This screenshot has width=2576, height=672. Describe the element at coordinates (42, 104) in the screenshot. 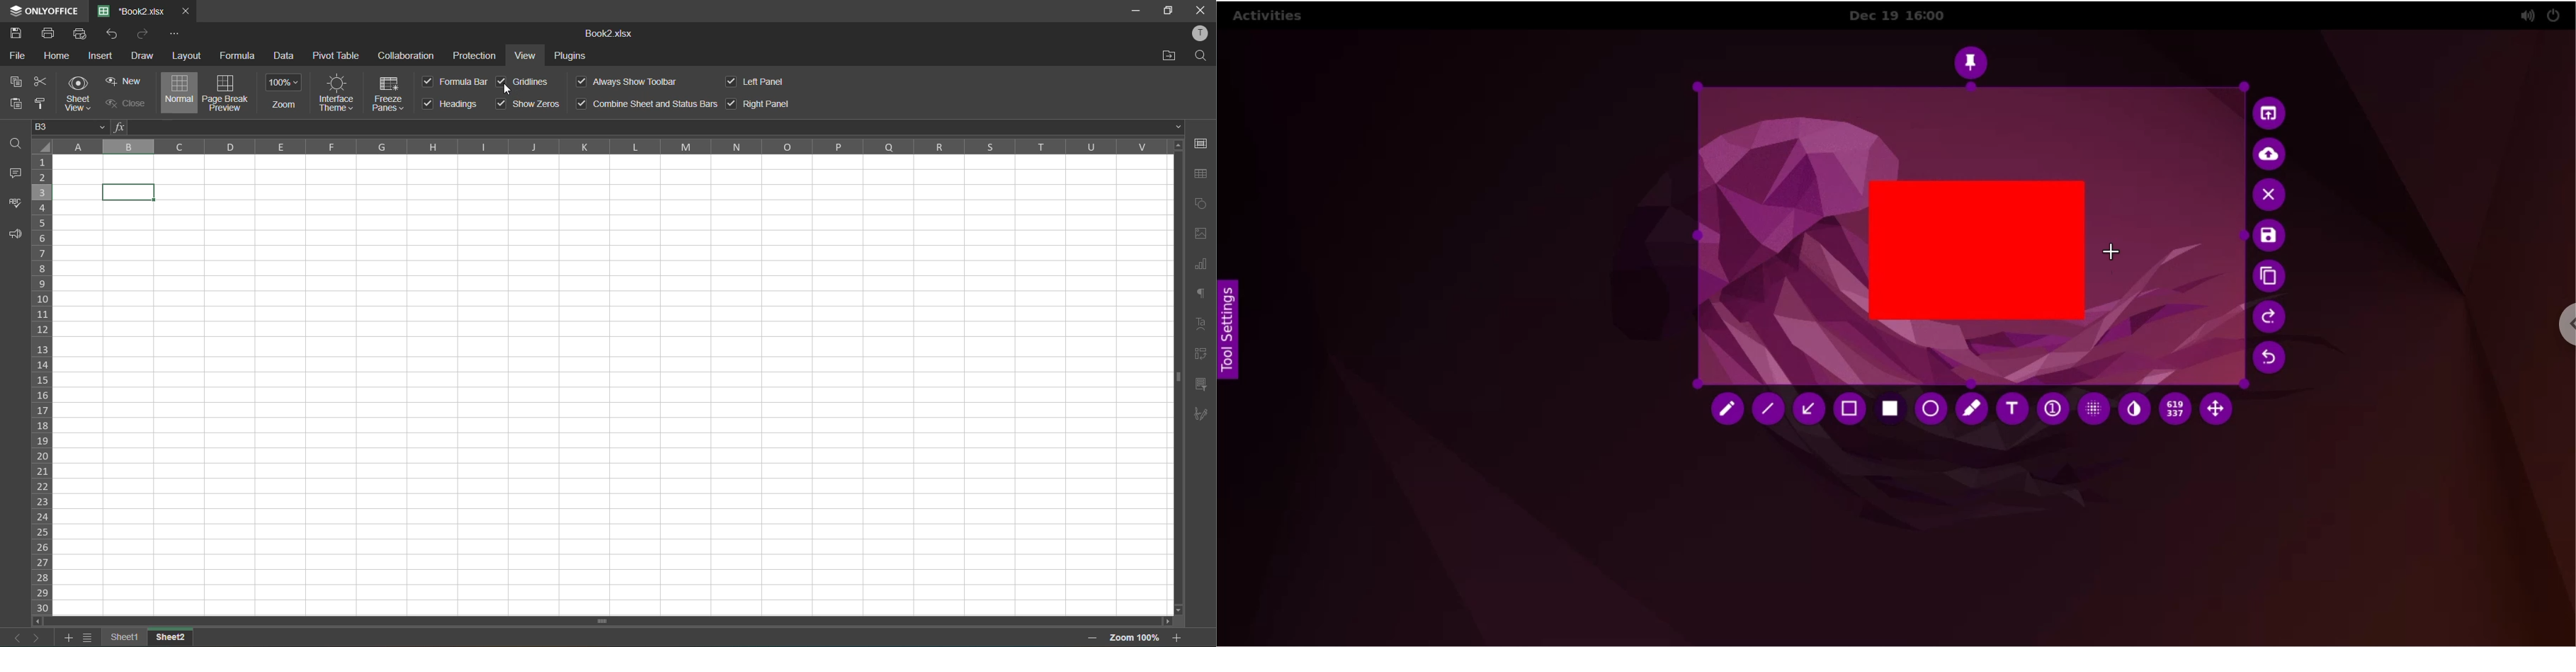

I see `copy style` at that location.